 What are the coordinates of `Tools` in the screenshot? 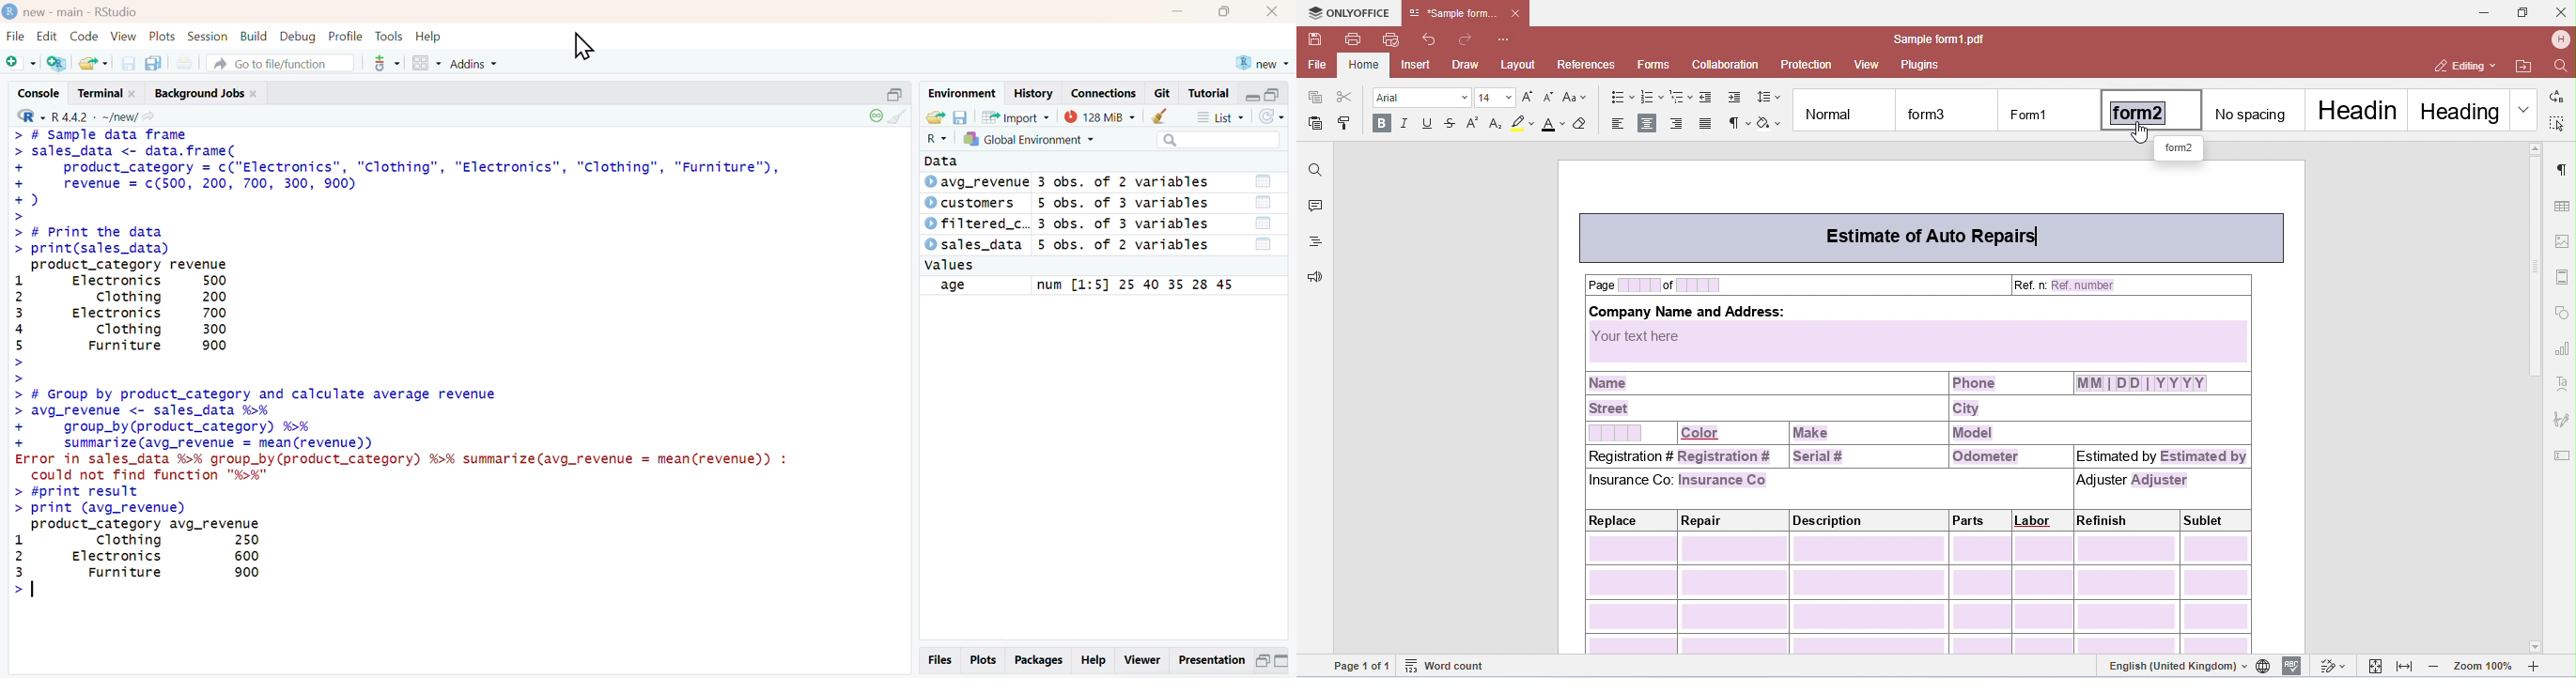 It's located at (390, 36).